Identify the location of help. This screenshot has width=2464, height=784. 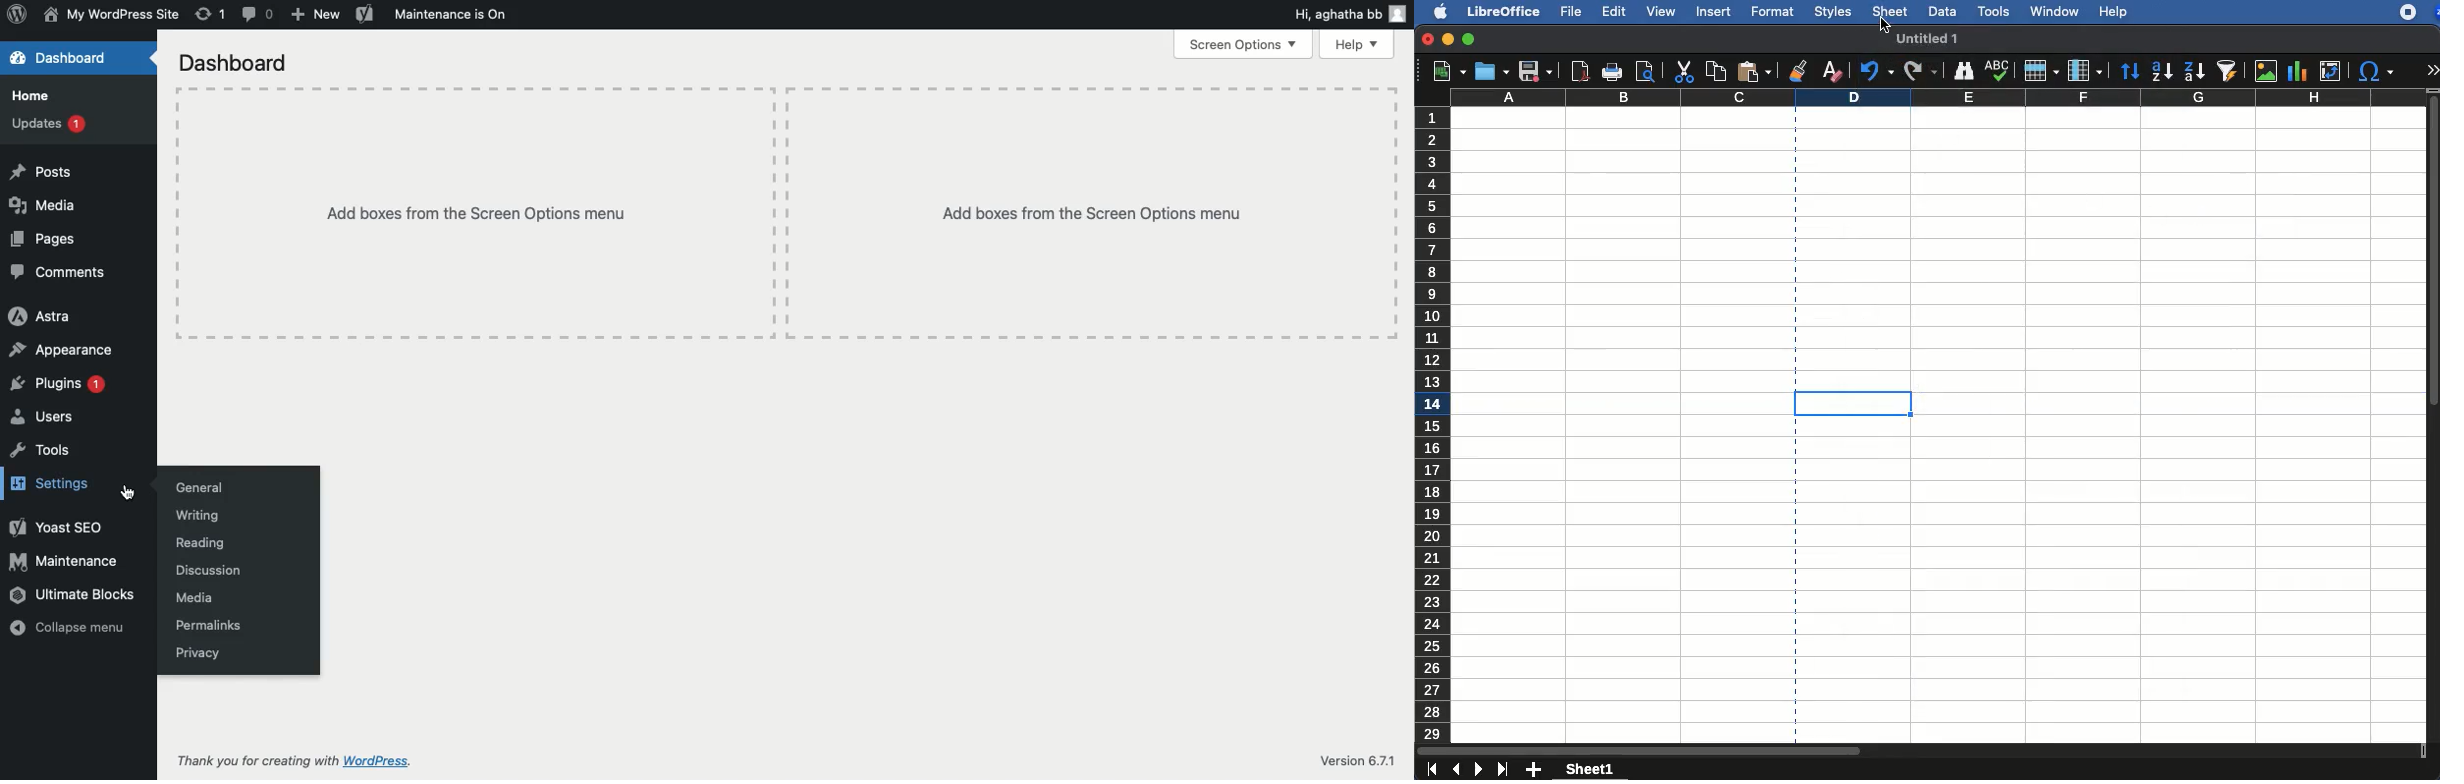
(2114, 12).